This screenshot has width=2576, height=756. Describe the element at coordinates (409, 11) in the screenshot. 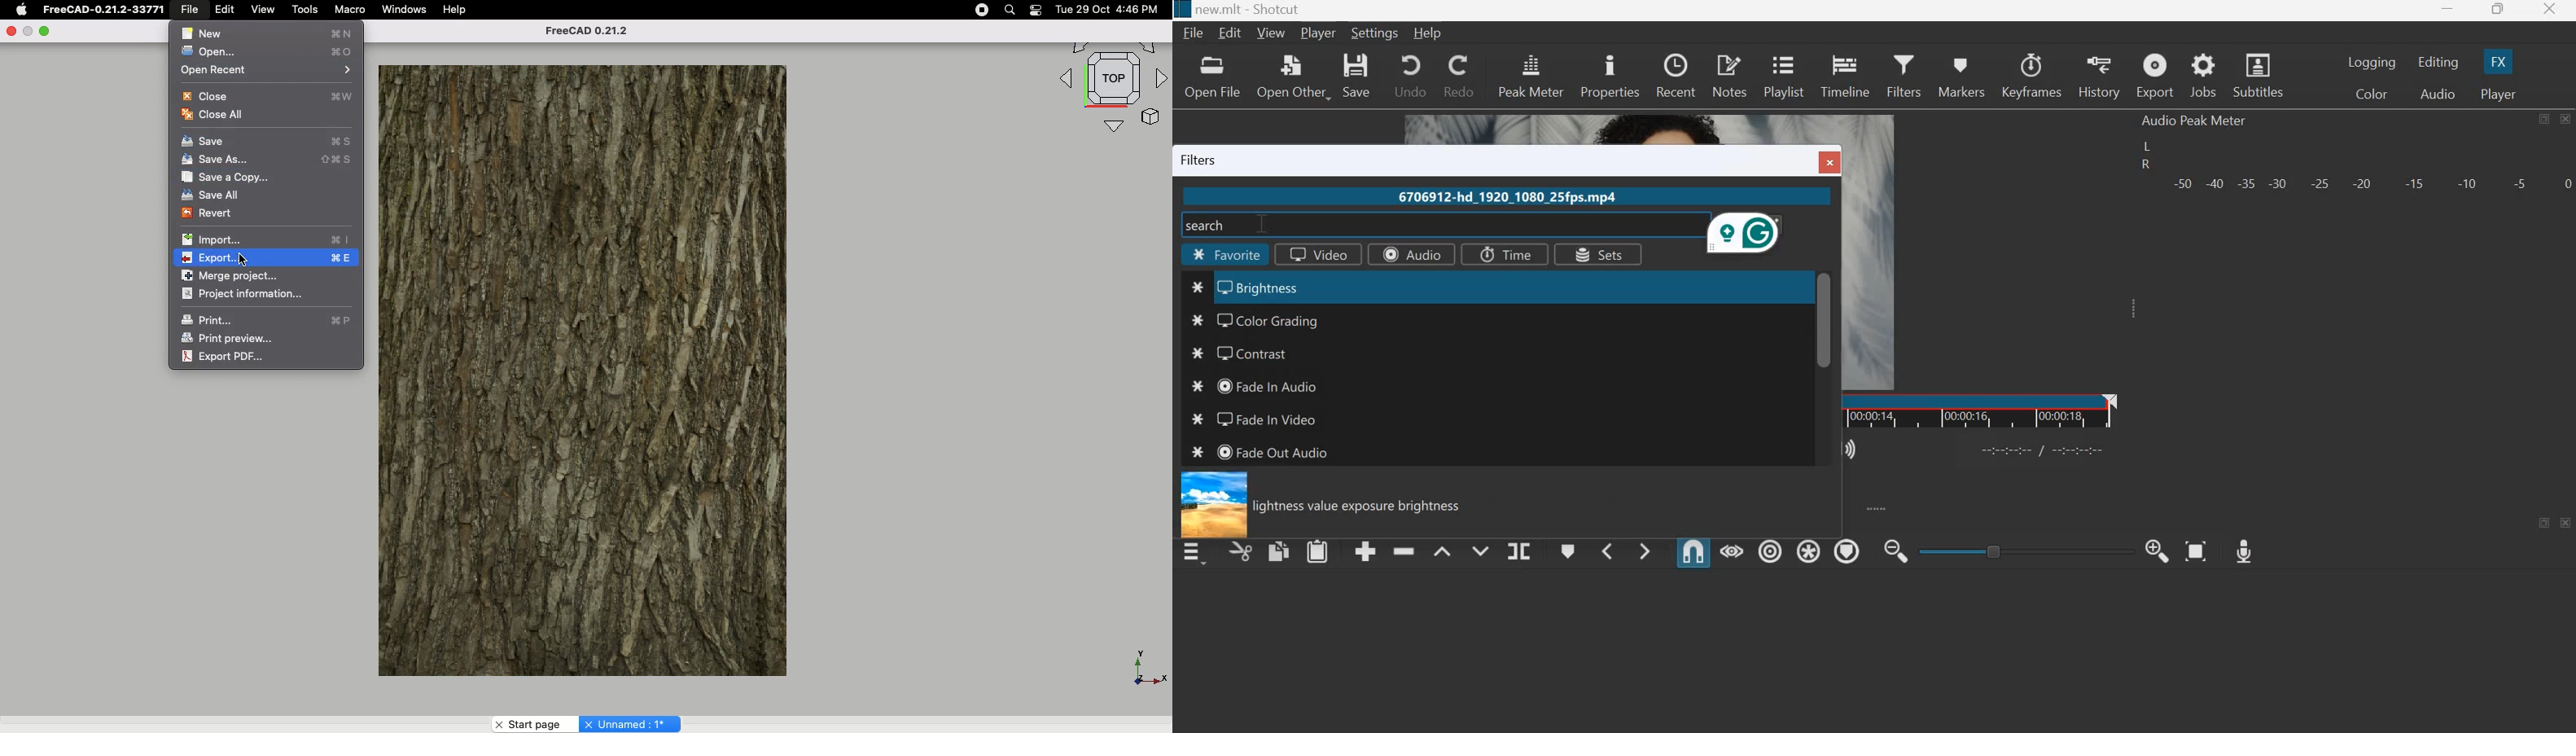

I see `Windows` at that location.